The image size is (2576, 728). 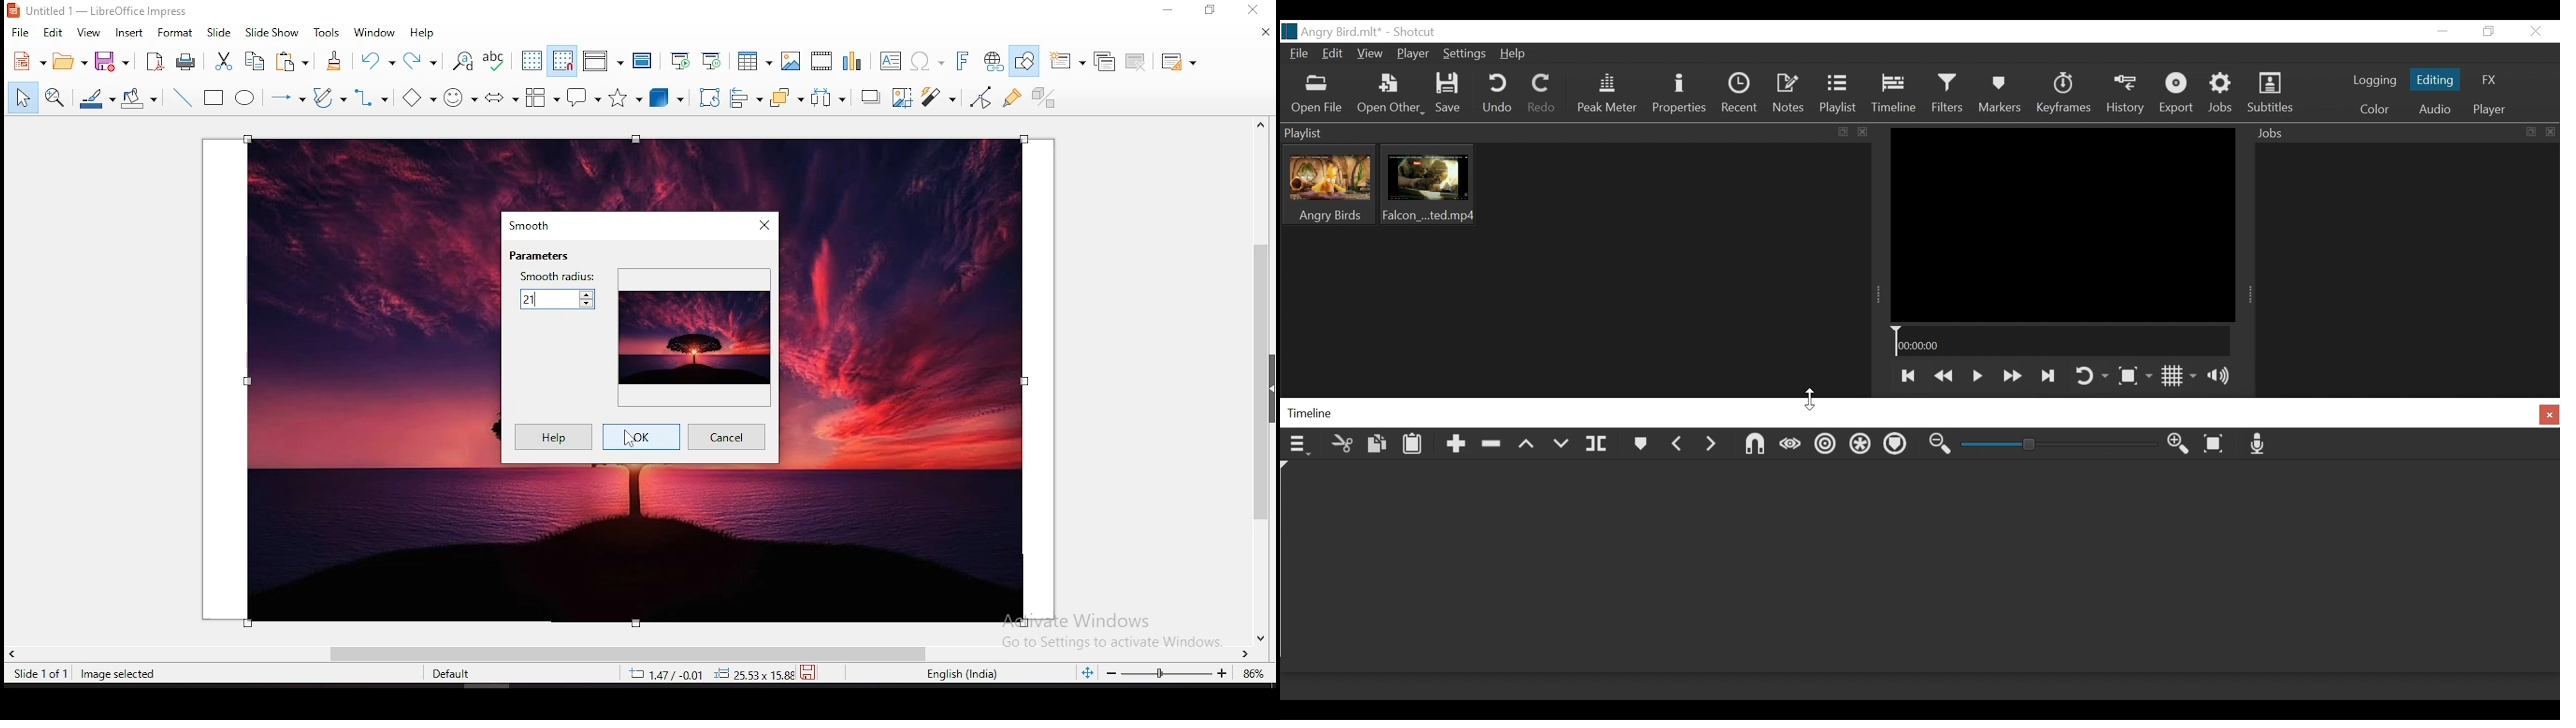 I want to click on Zoom Slider, so click(x=2061, y=447).